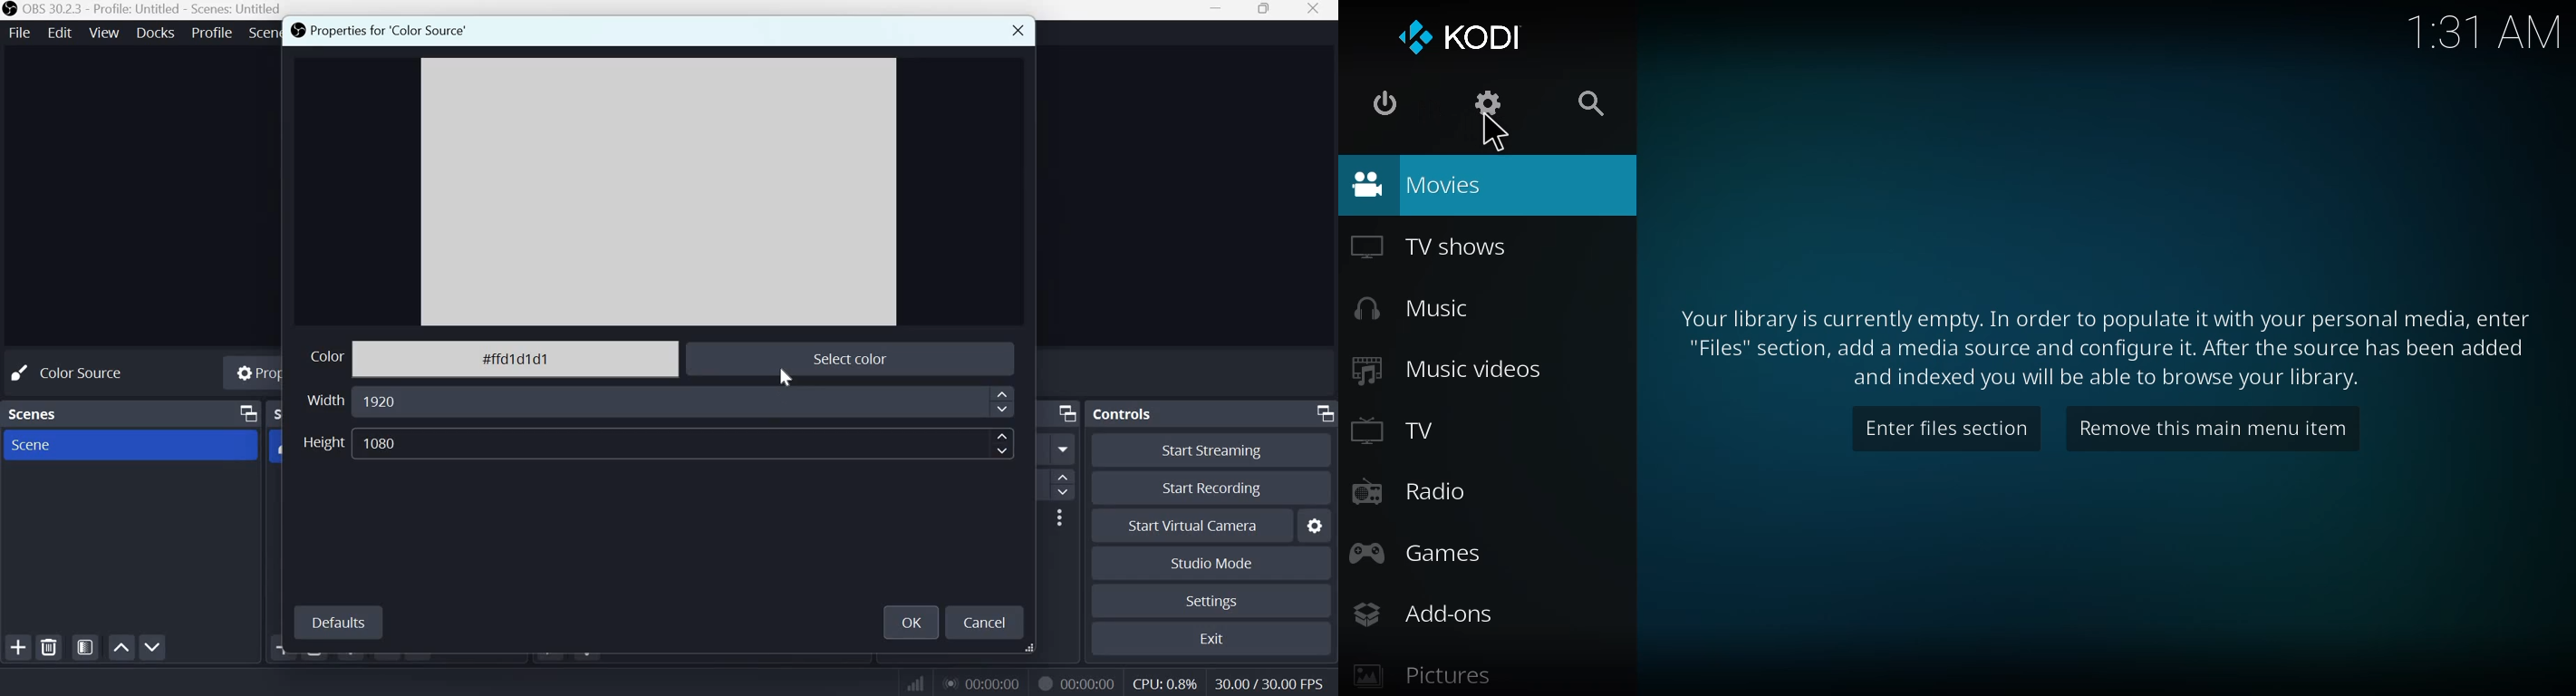 This screenshot has height=700, width=2576. What do you see at coordinates (1423, 554) in the screenshot?
I see `games` at bounding box center [1423, 554].